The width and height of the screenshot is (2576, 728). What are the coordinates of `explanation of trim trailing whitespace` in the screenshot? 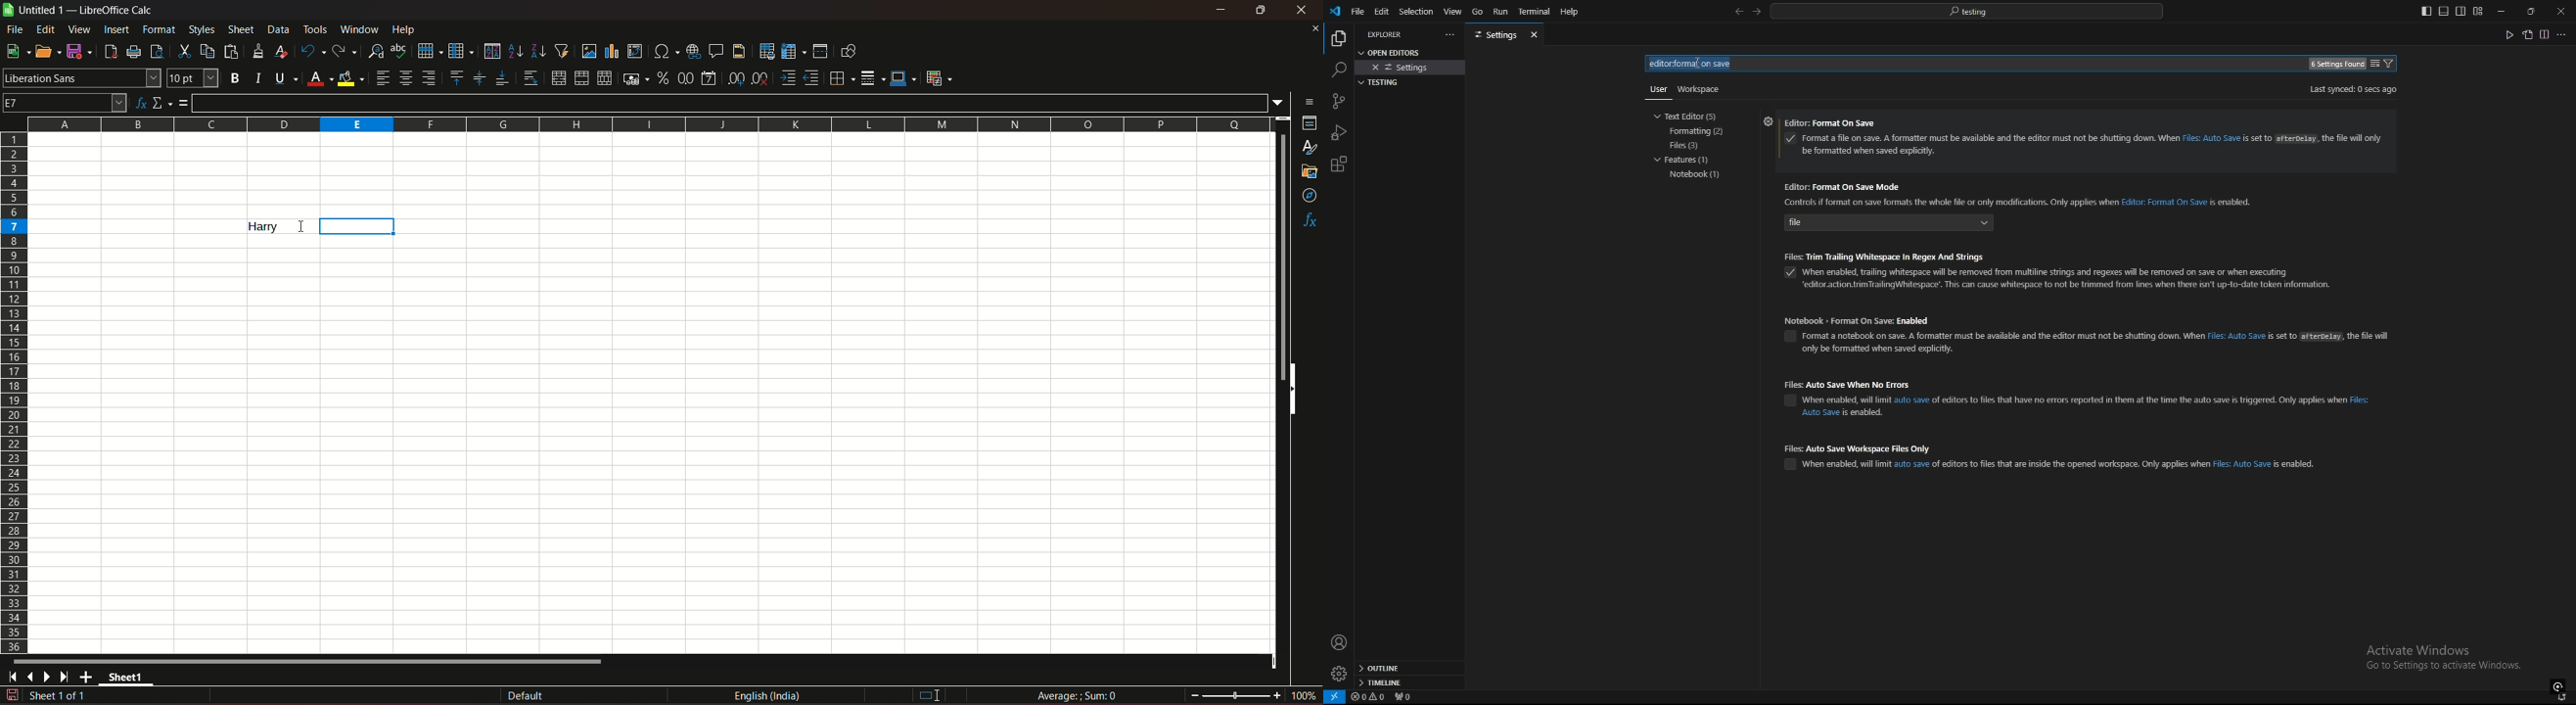 It's located at (2073, 277).